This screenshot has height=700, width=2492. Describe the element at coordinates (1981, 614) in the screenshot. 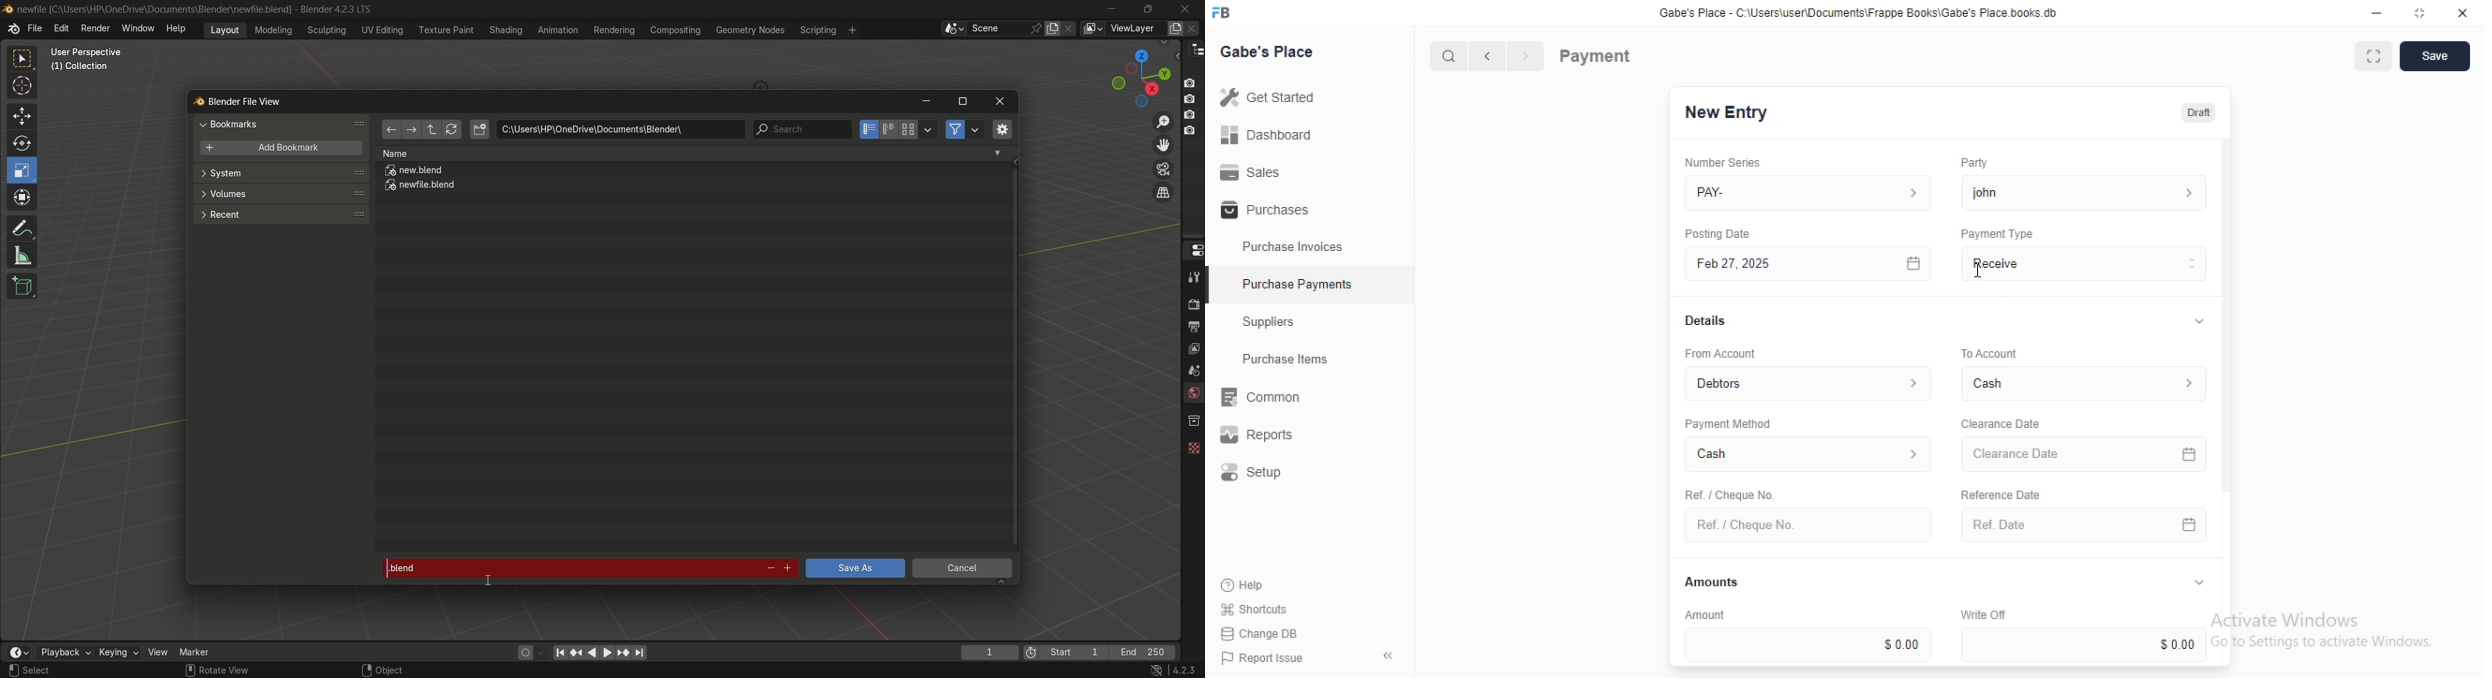

I see `Write Off` at that location.